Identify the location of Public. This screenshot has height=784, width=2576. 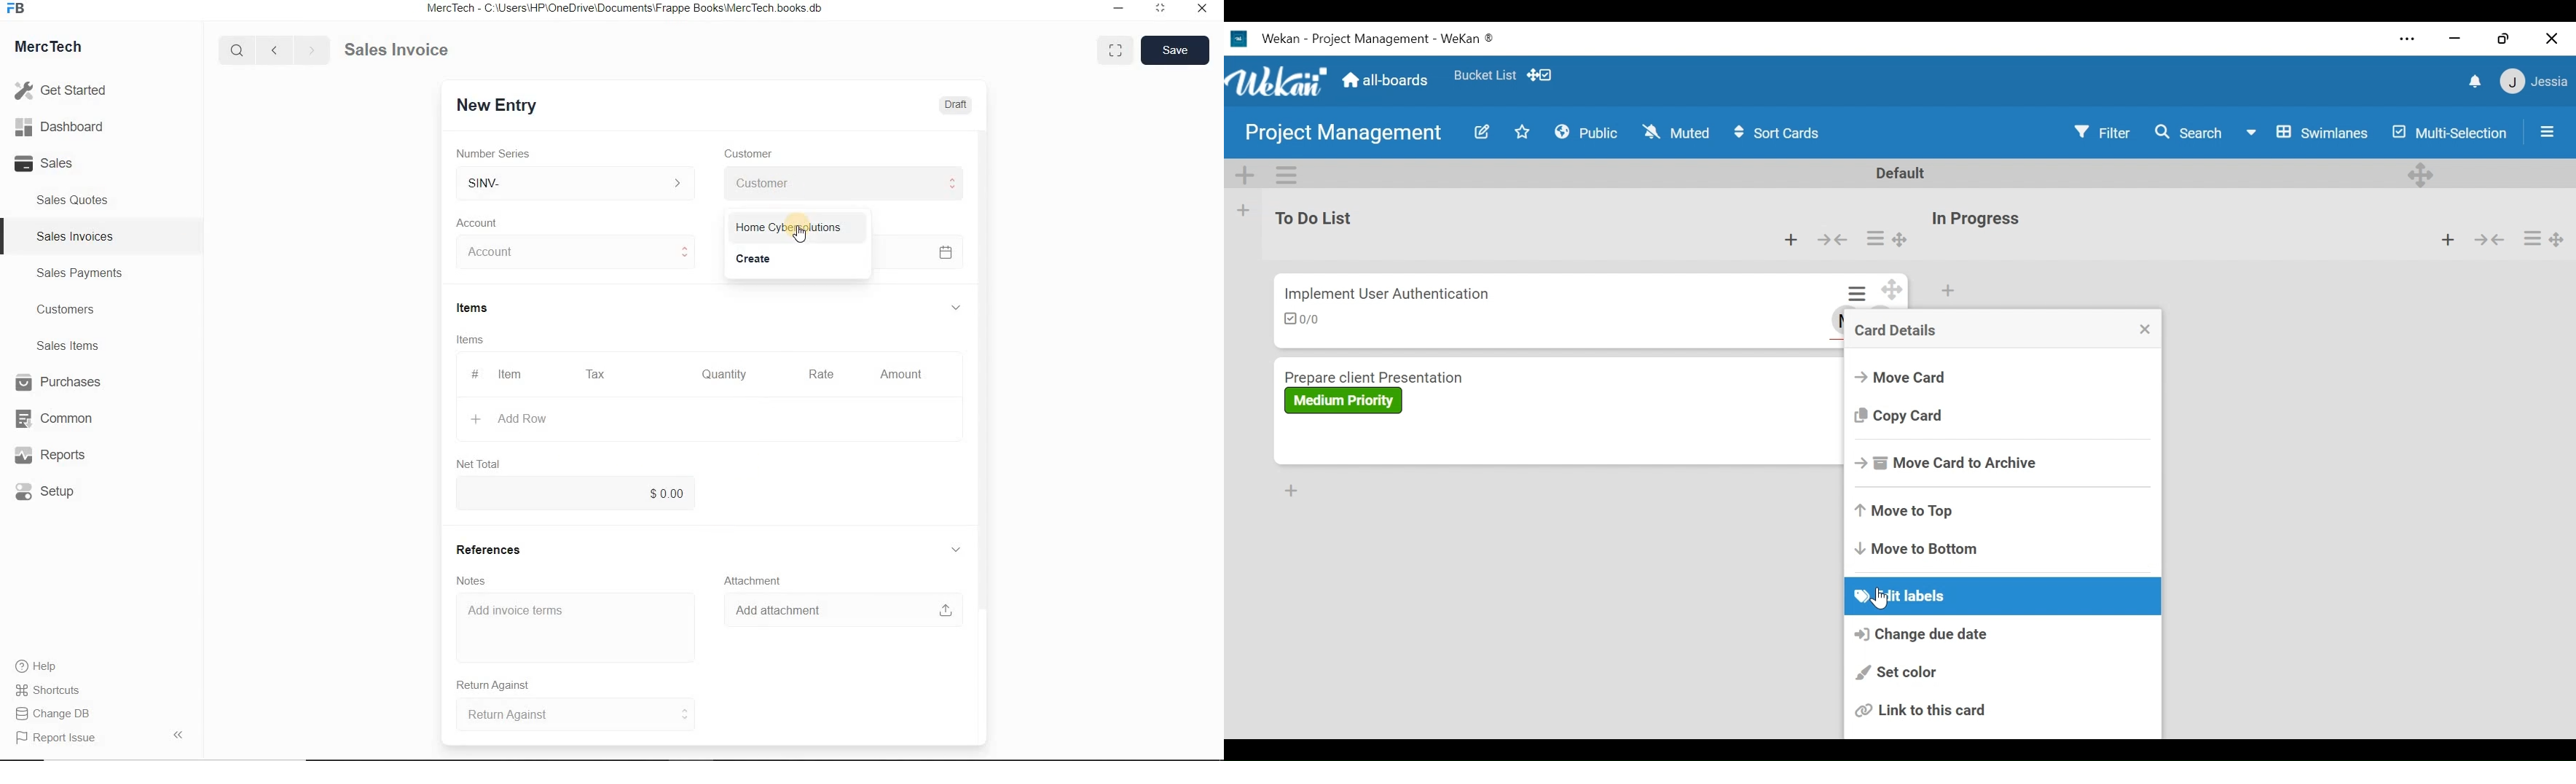
(1587, 131).